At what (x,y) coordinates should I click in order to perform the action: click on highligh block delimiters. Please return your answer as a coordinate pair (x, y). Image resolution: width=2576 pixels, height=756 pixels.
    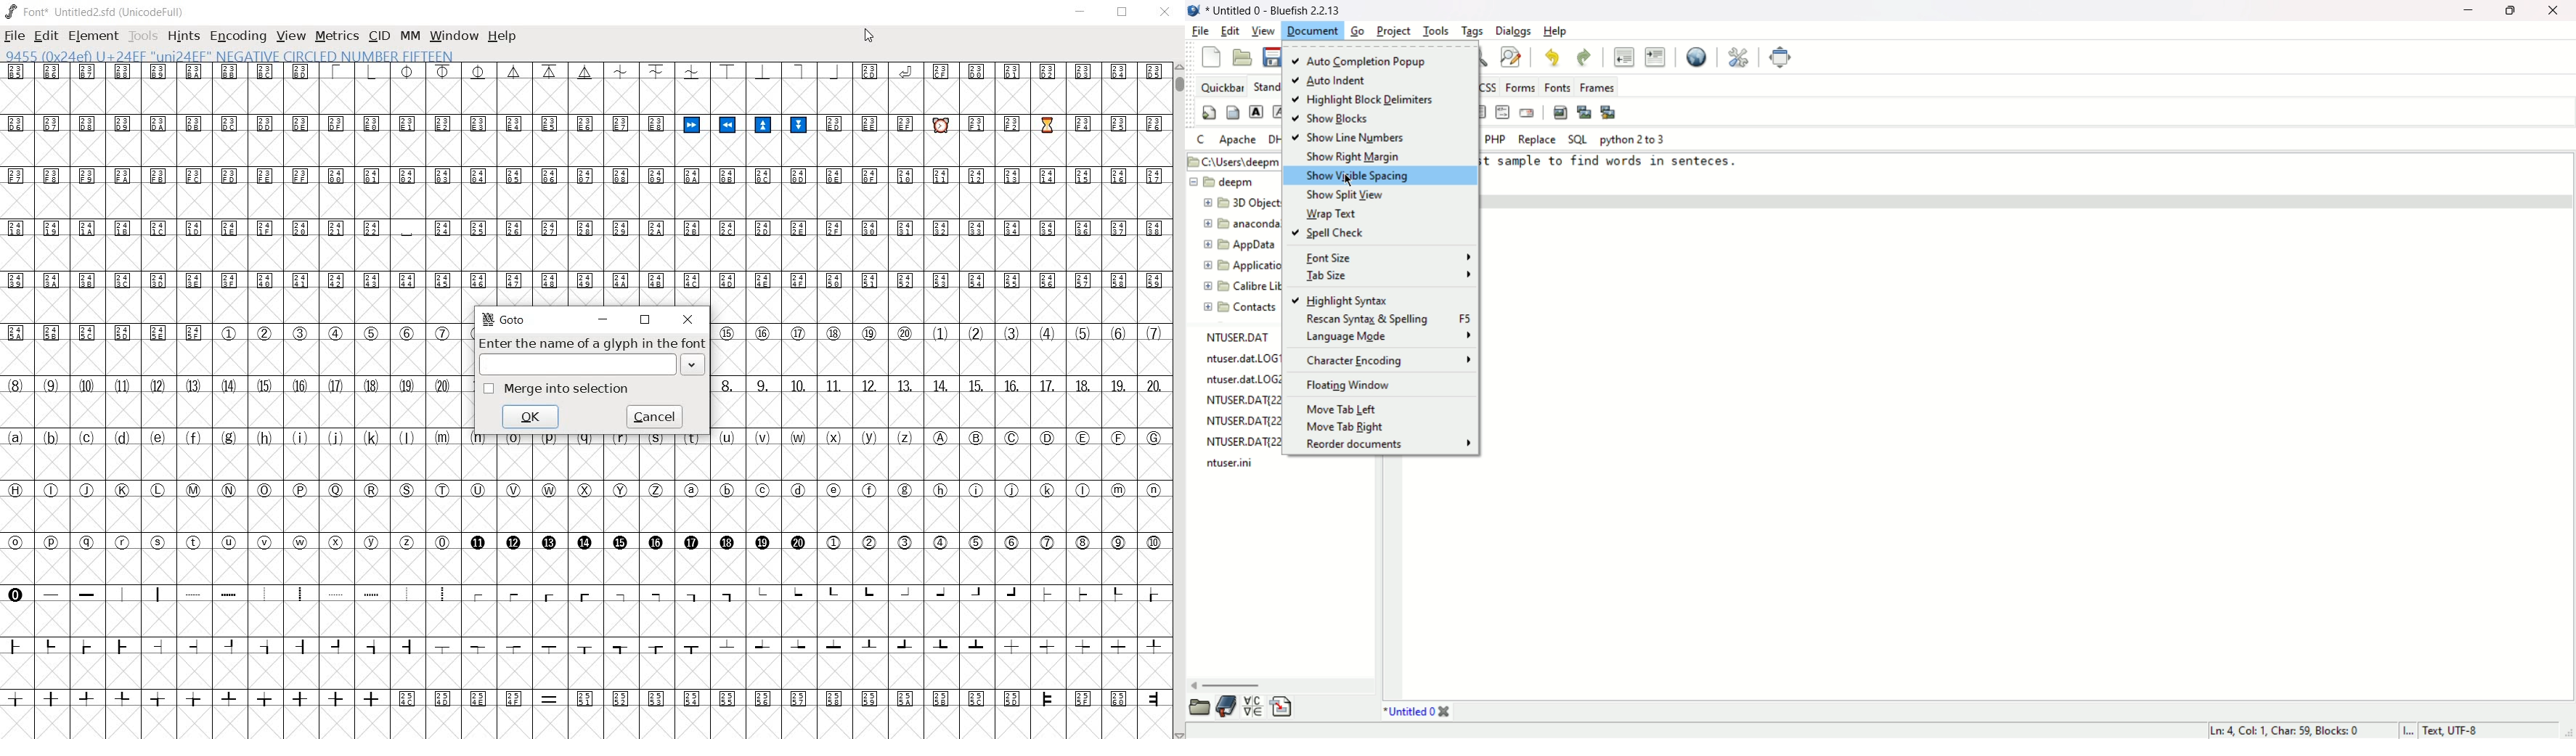
    Looking at the image, I should click on (1368, 99).